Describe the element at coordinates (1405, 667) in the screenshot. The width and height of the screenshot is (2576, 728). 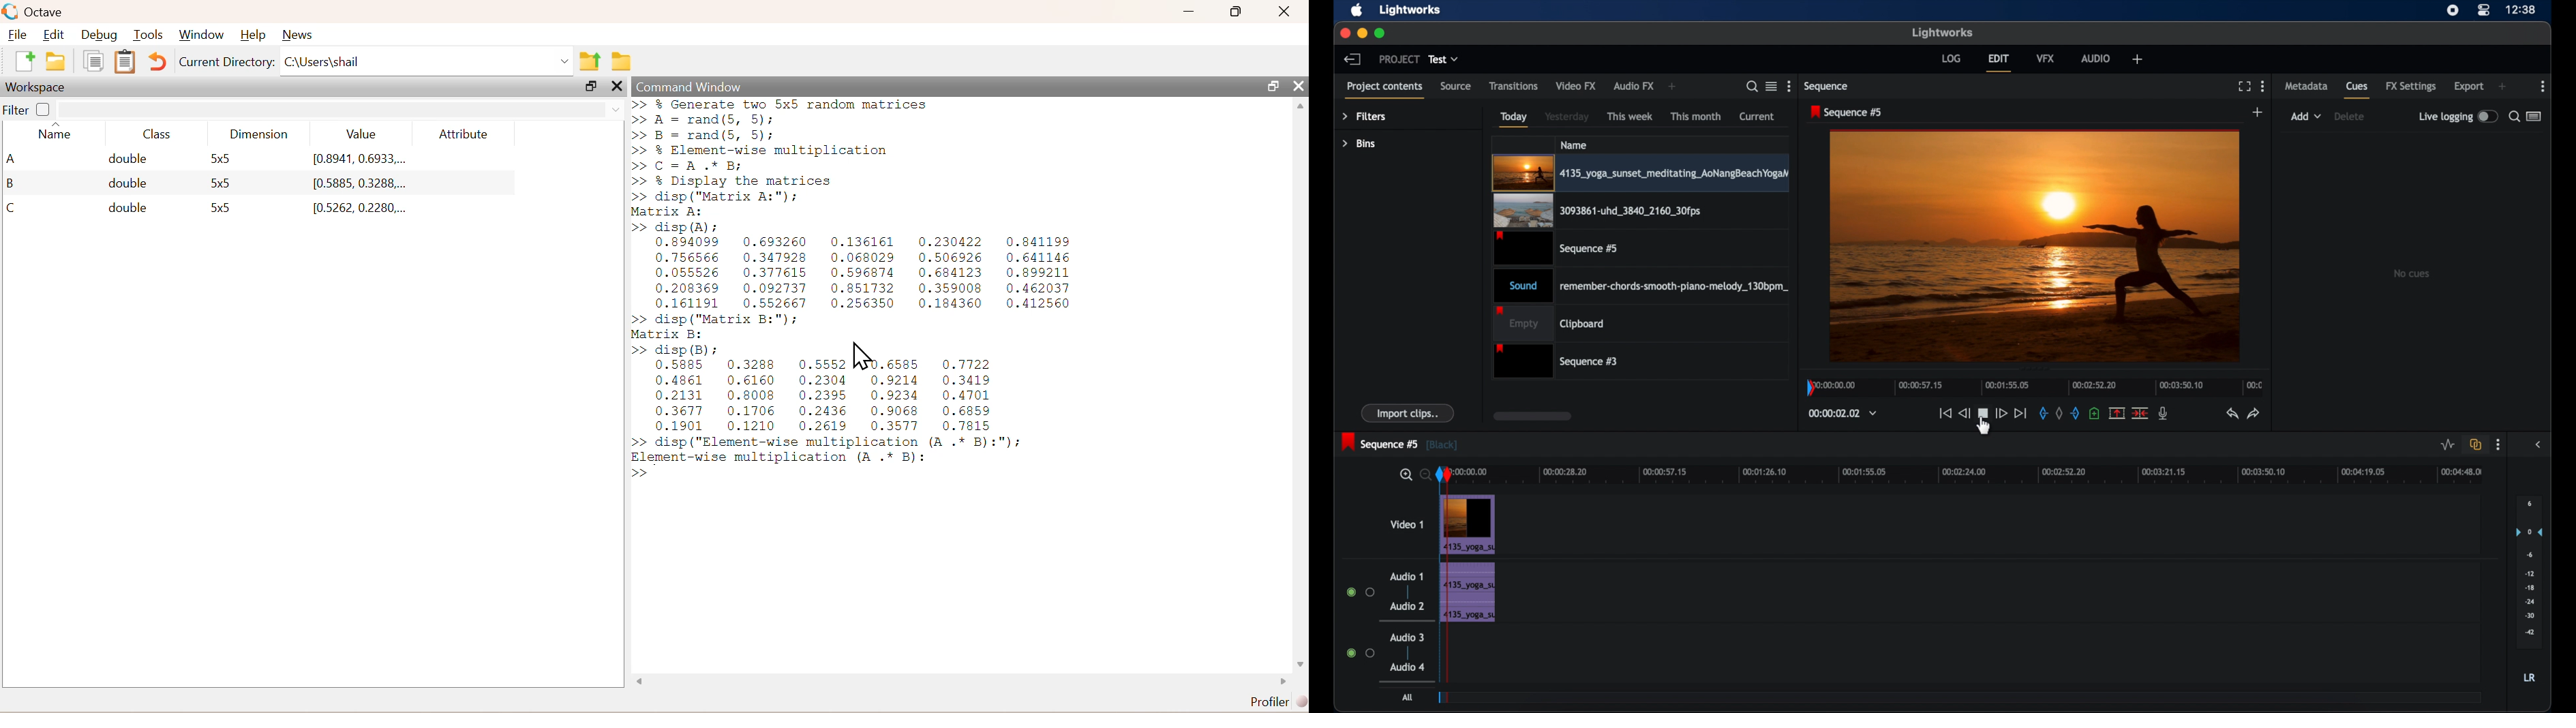
I see `audio 4` at that location.